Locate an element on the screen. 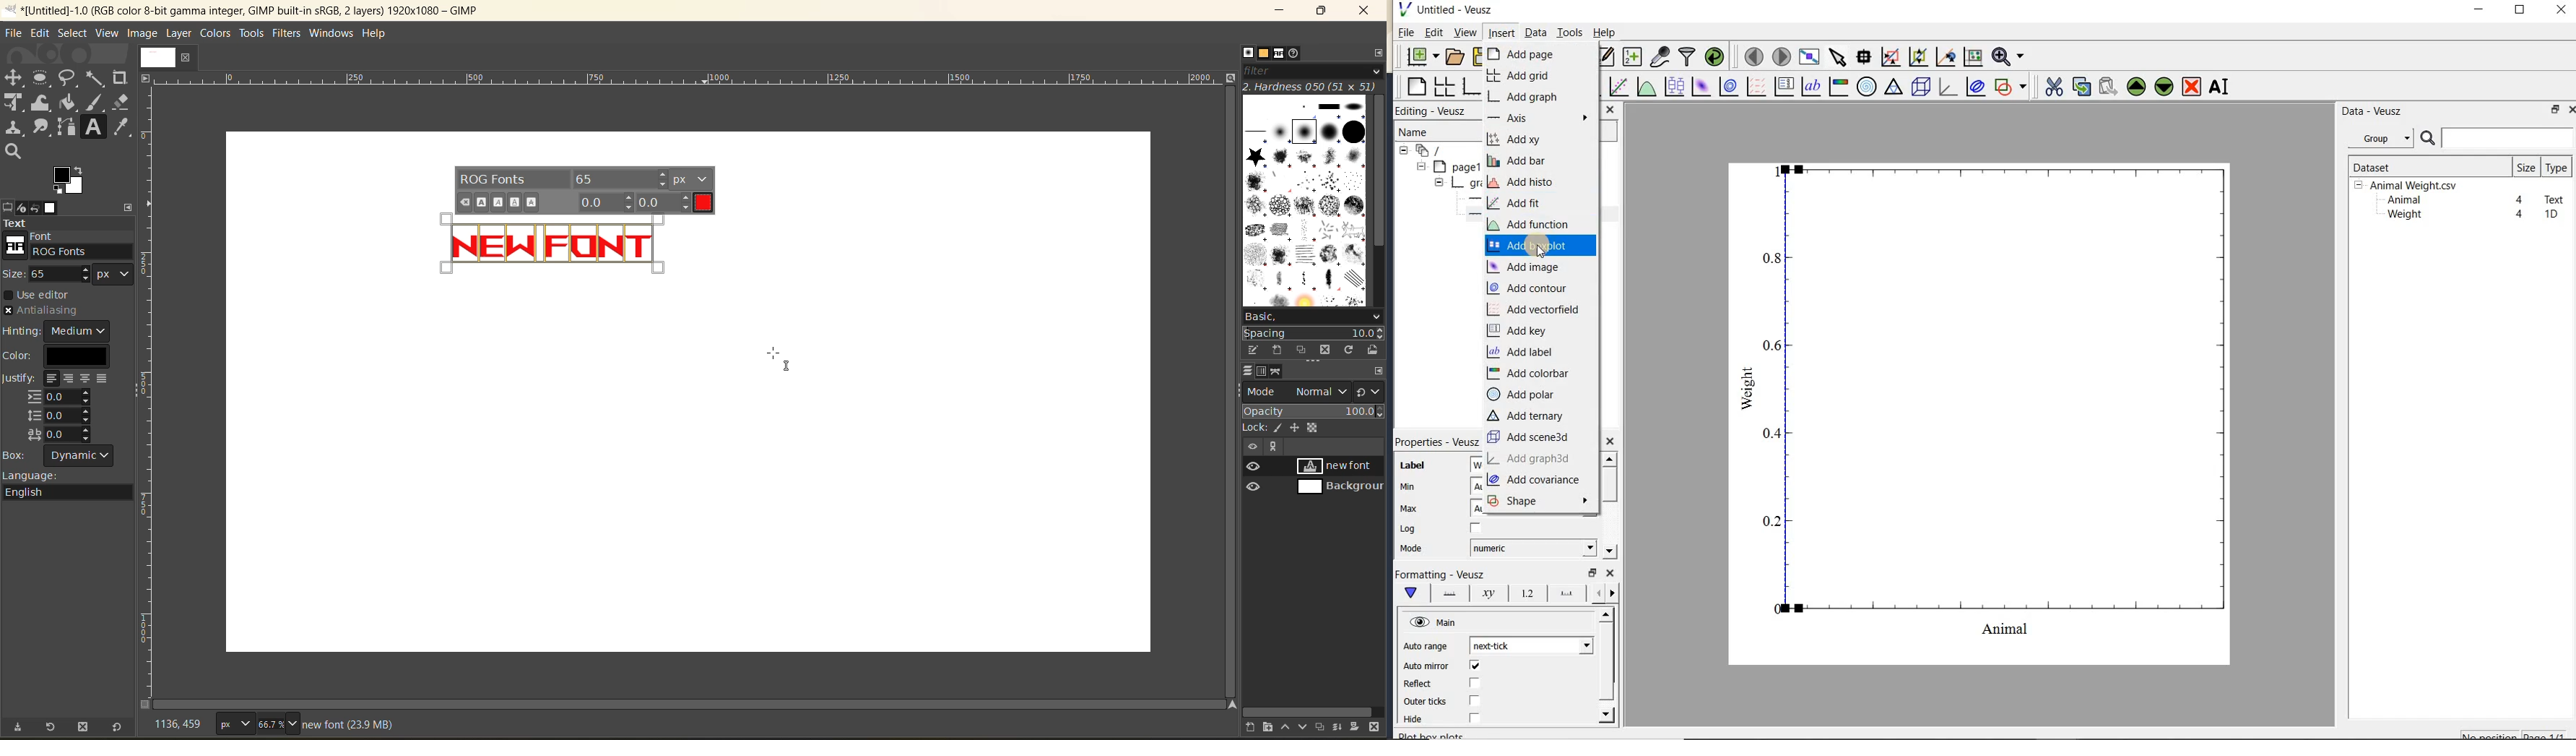  plot box plots is located at coordinates (1672, 87).